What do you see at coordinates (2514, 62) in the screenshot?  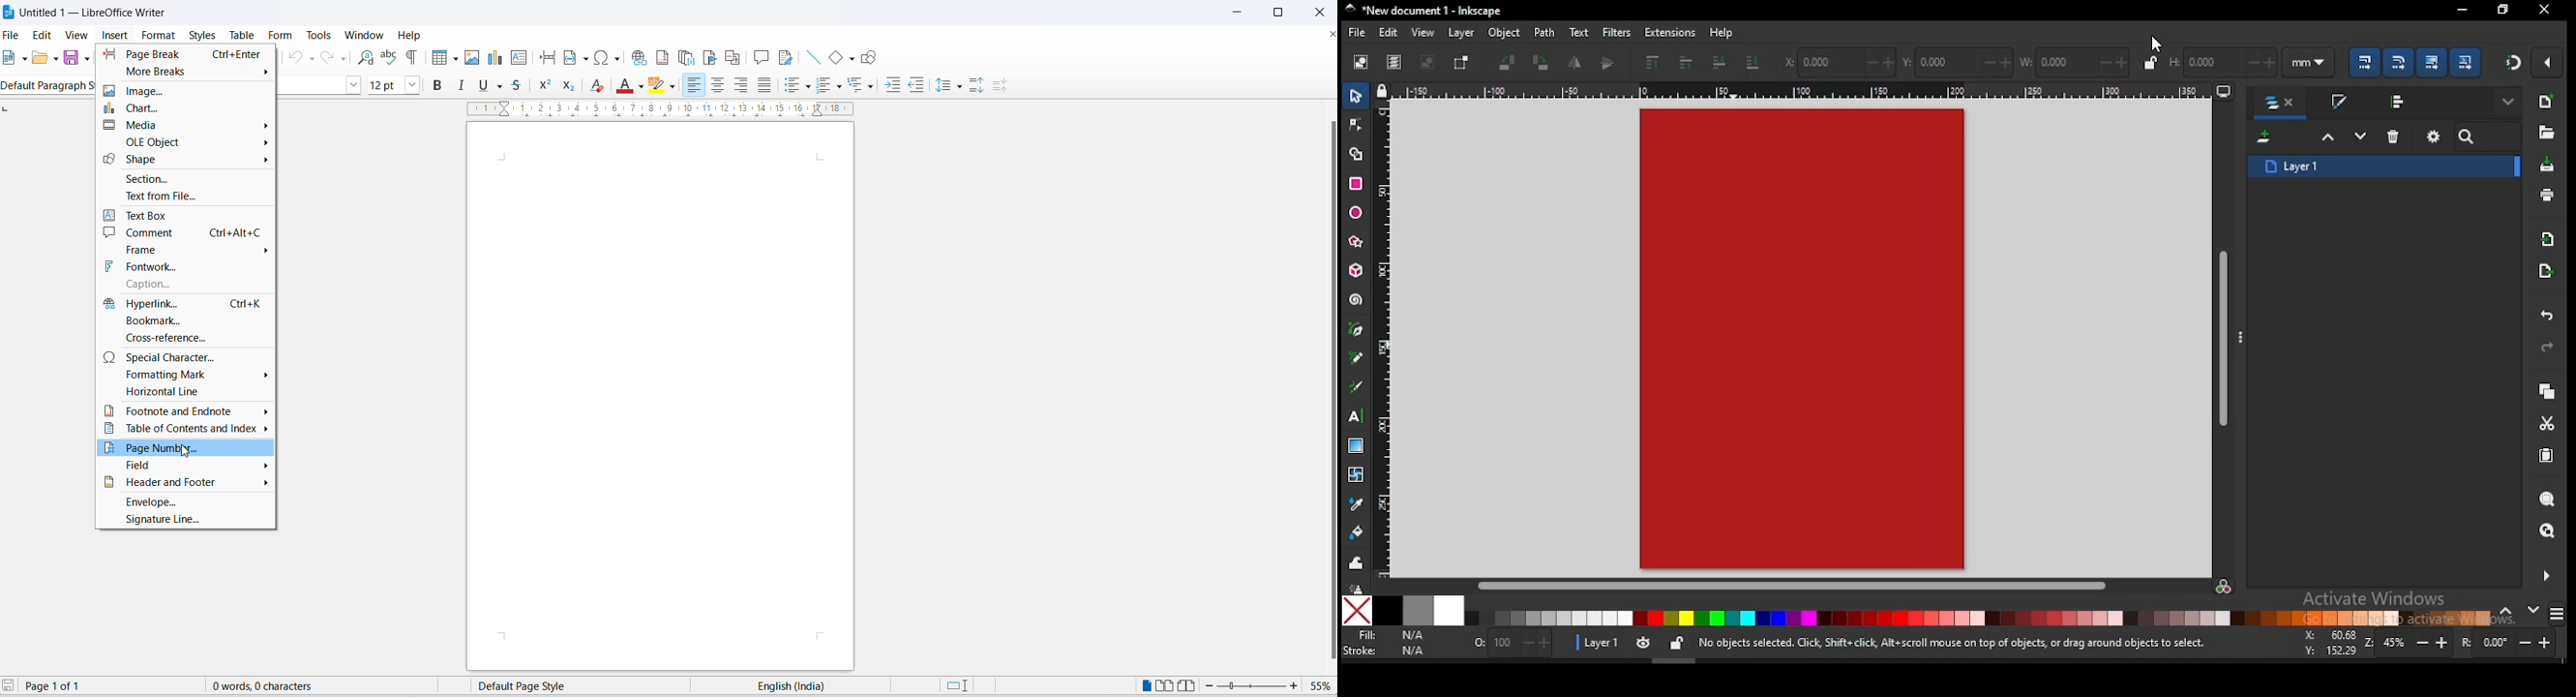 I see `snap` at bounding box center [2514, 62].